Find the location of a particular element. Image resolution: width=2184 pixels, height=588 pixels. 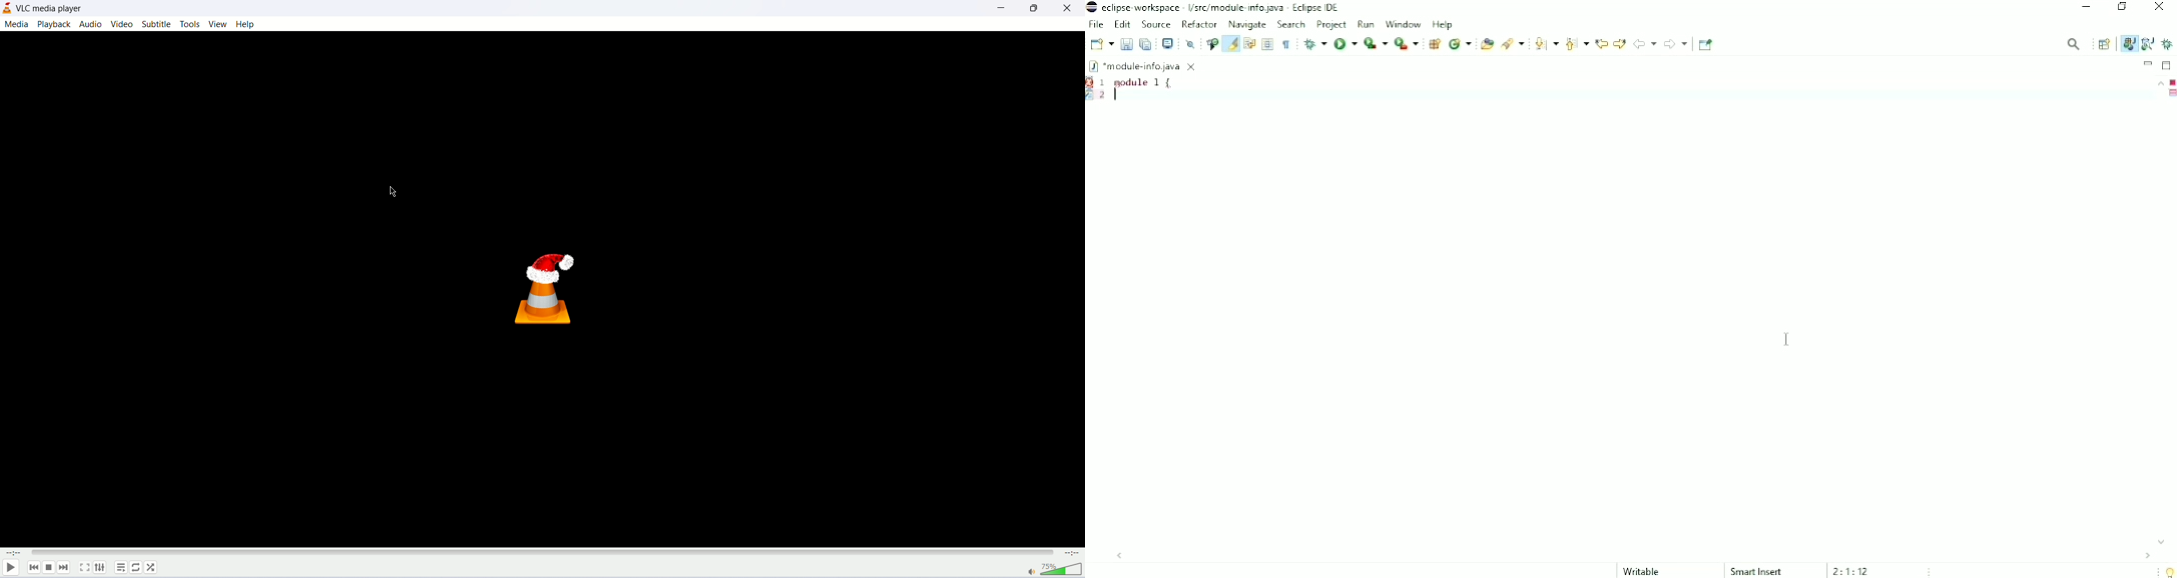

maximize is located at coordinates (1033, 11).